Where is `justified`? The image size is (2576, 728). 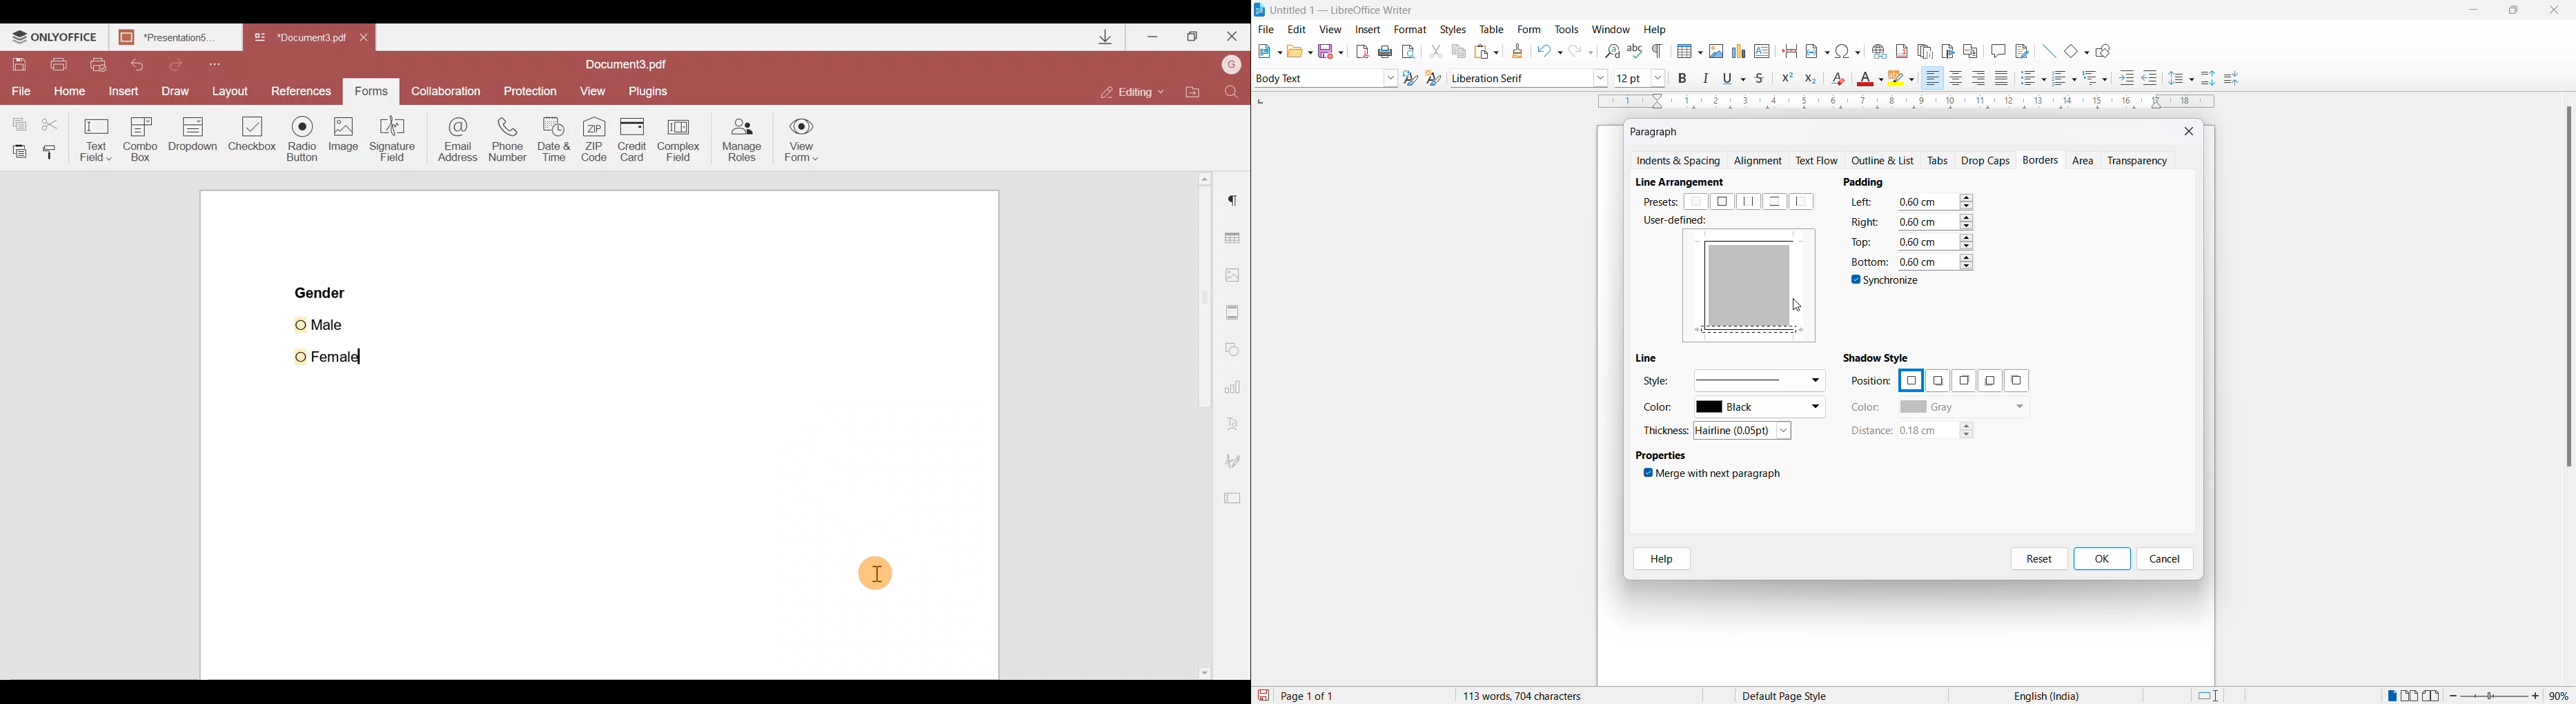 justified is located at coordinates (2003, 79).